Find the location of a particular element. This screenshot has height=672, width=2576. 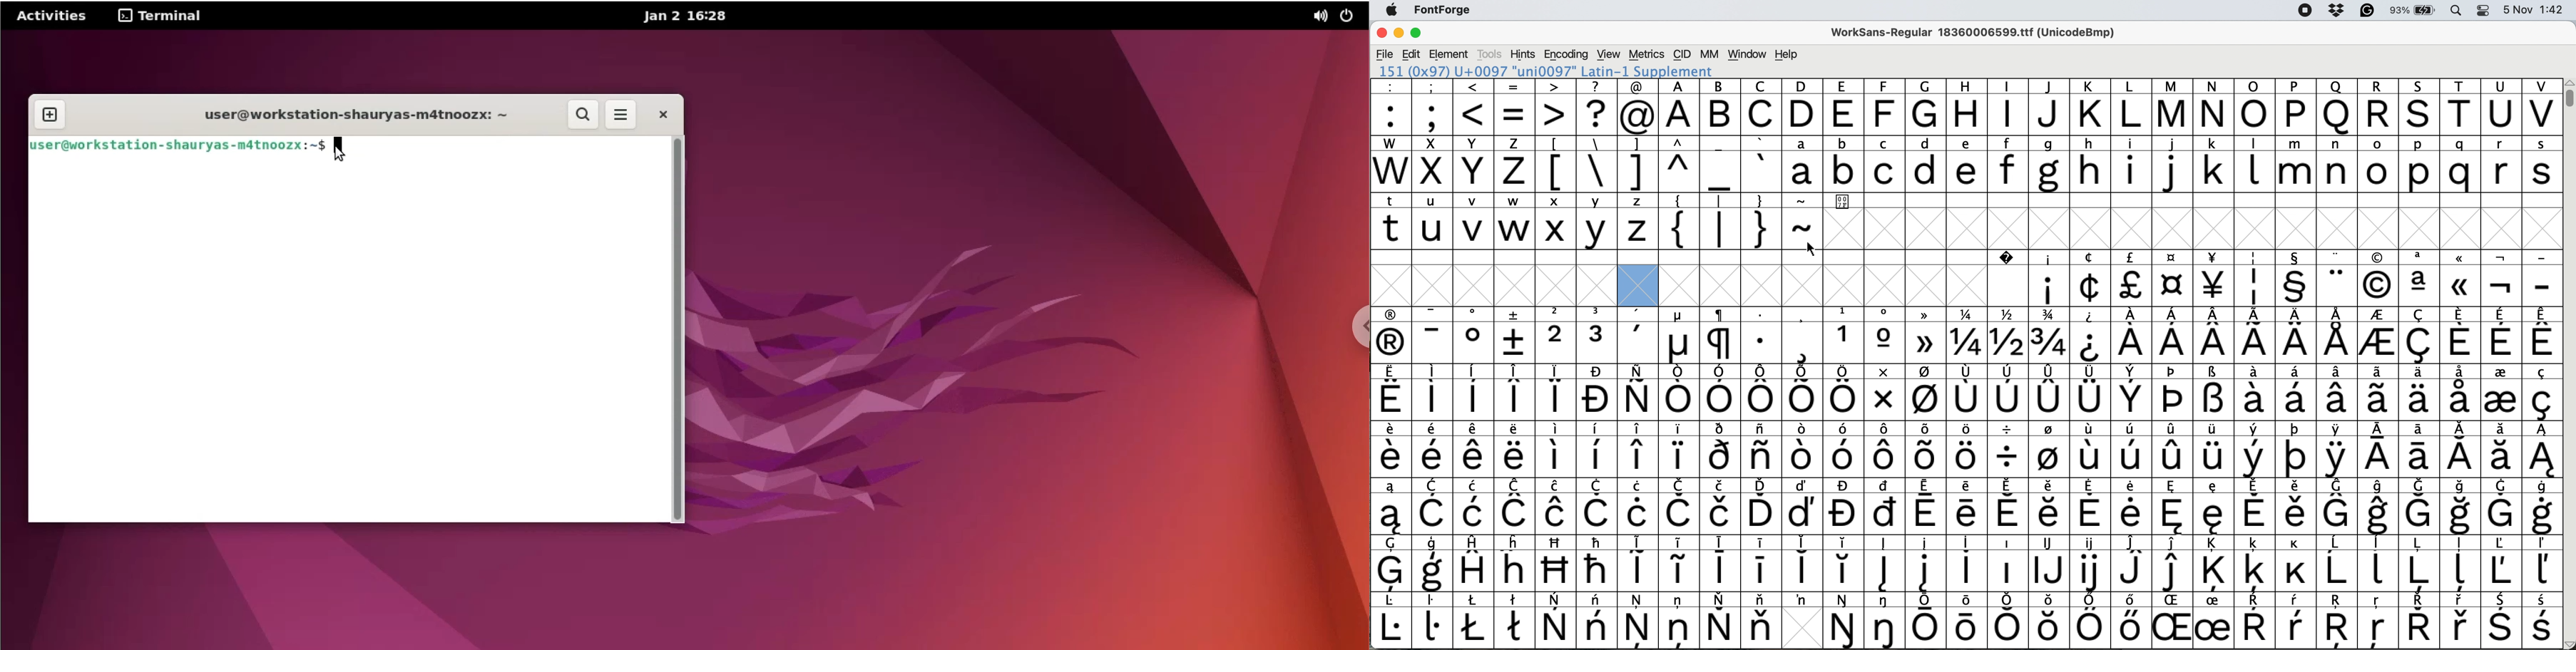

symbol is located at coordinates (1969, 392).